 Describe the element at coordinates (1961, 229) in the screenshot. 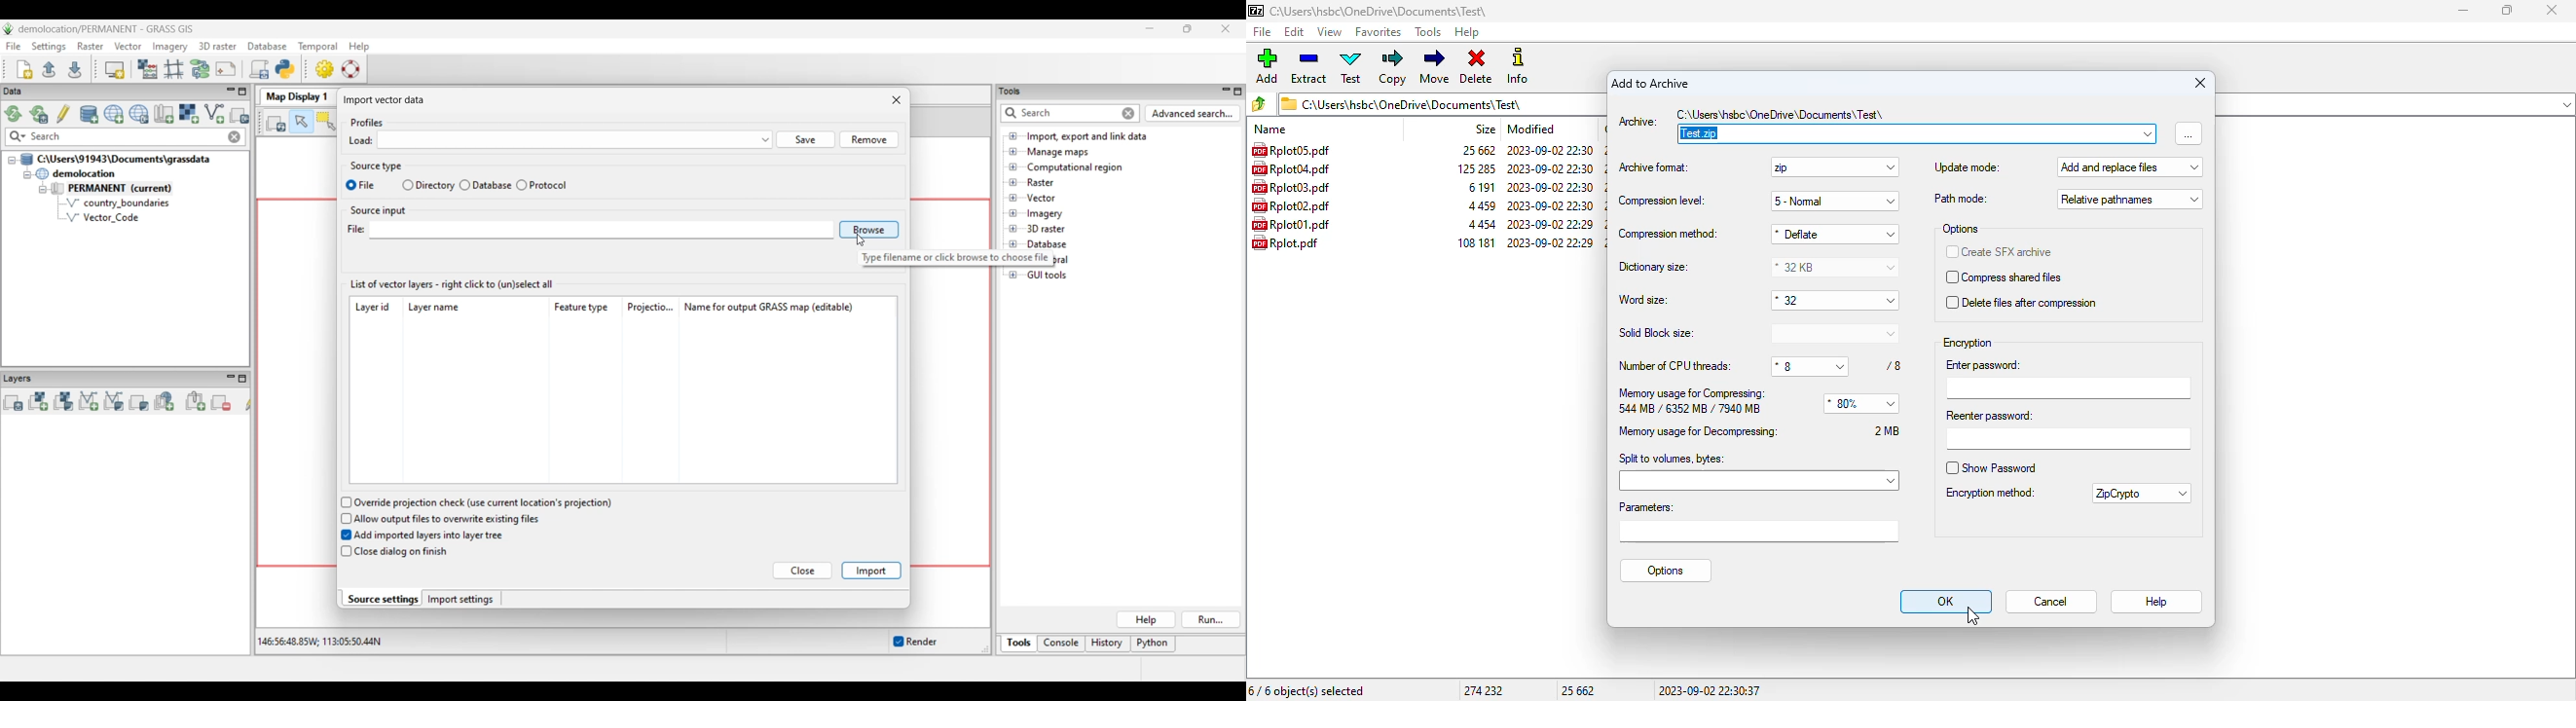

I see `options` at that location.